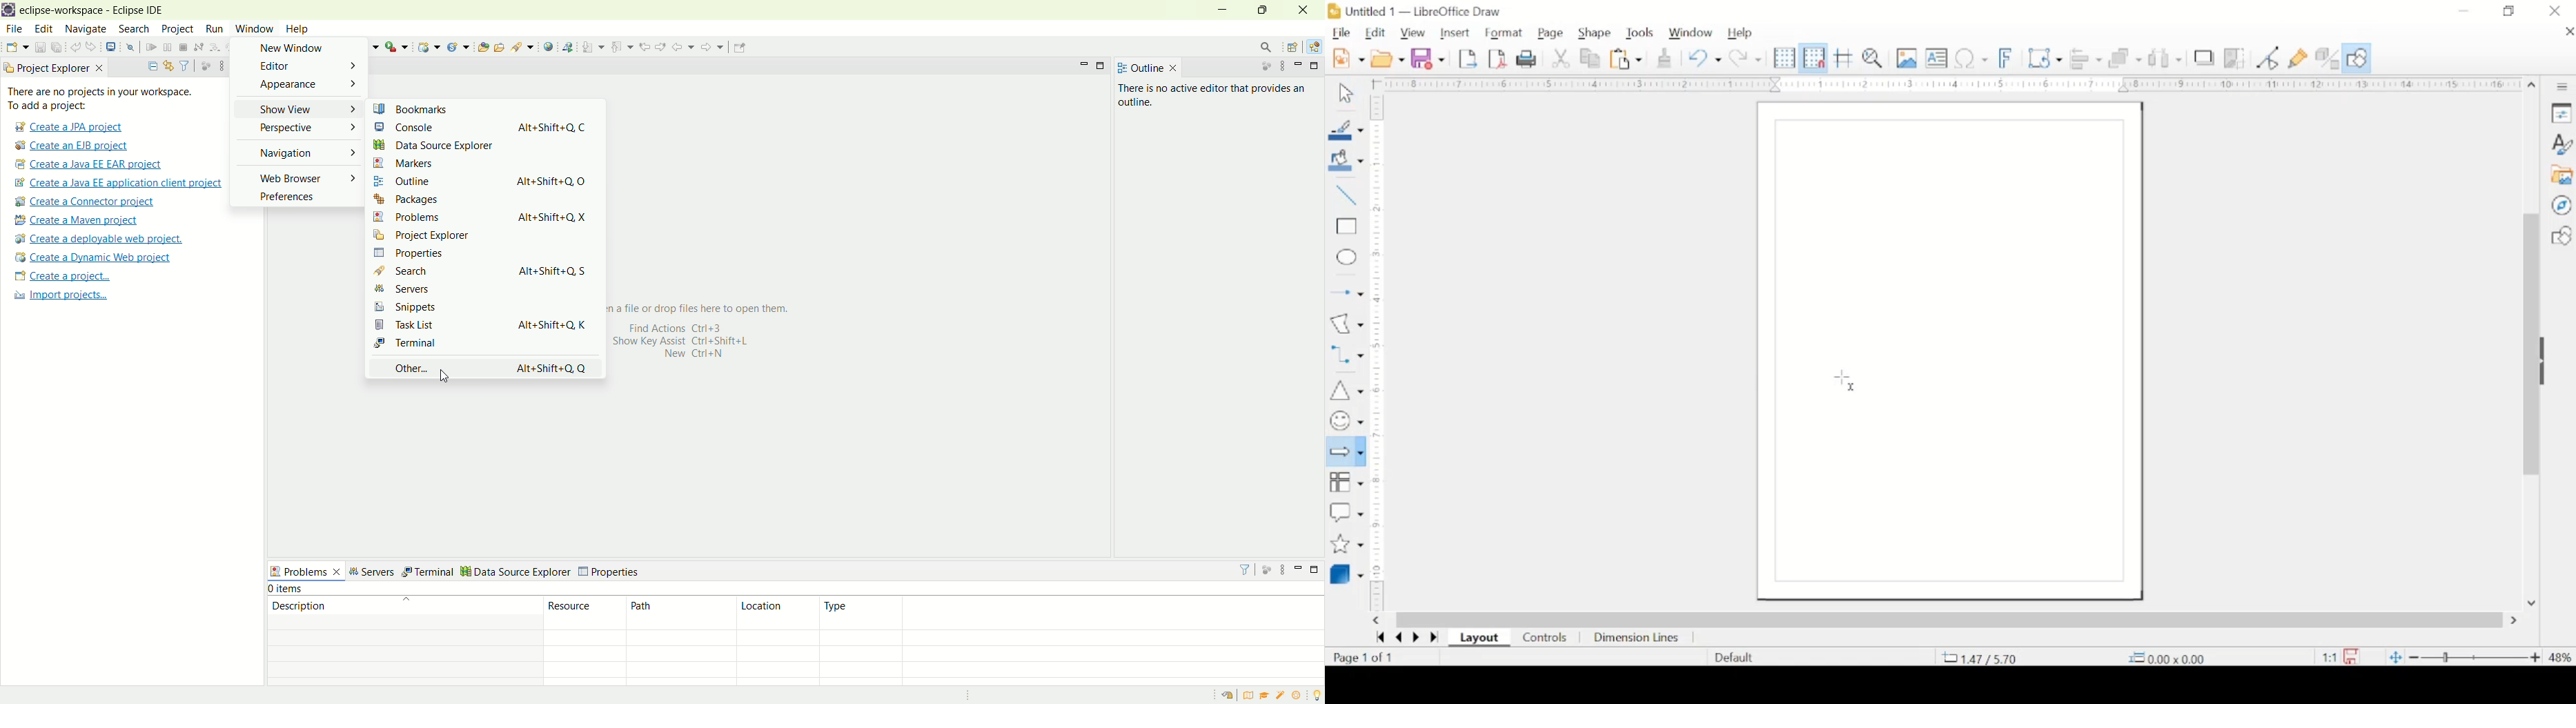 This screenshot has width=2576, height=728. What do you see at coordinates (1376, 33) in the screenshot?
I see `edit` at bounding box center [1376, 33].